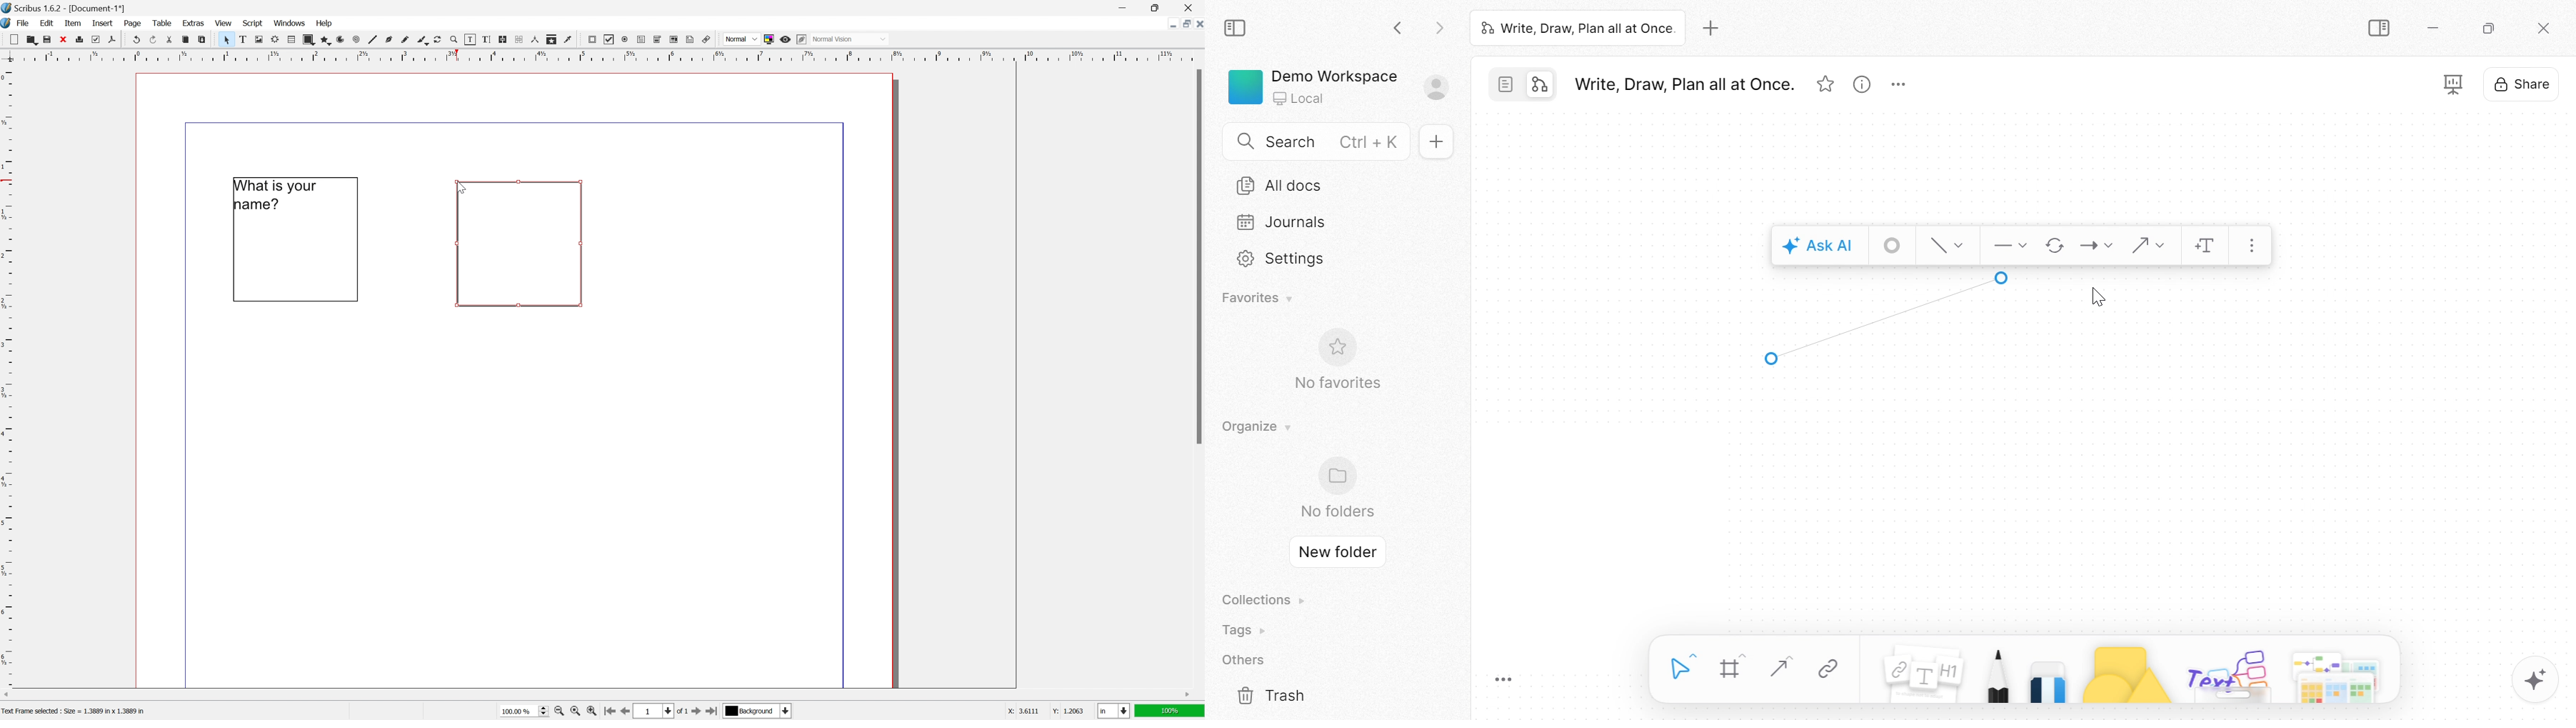 This screenshot has width=2576, height=728. I want to click on close, so click(64, 39).